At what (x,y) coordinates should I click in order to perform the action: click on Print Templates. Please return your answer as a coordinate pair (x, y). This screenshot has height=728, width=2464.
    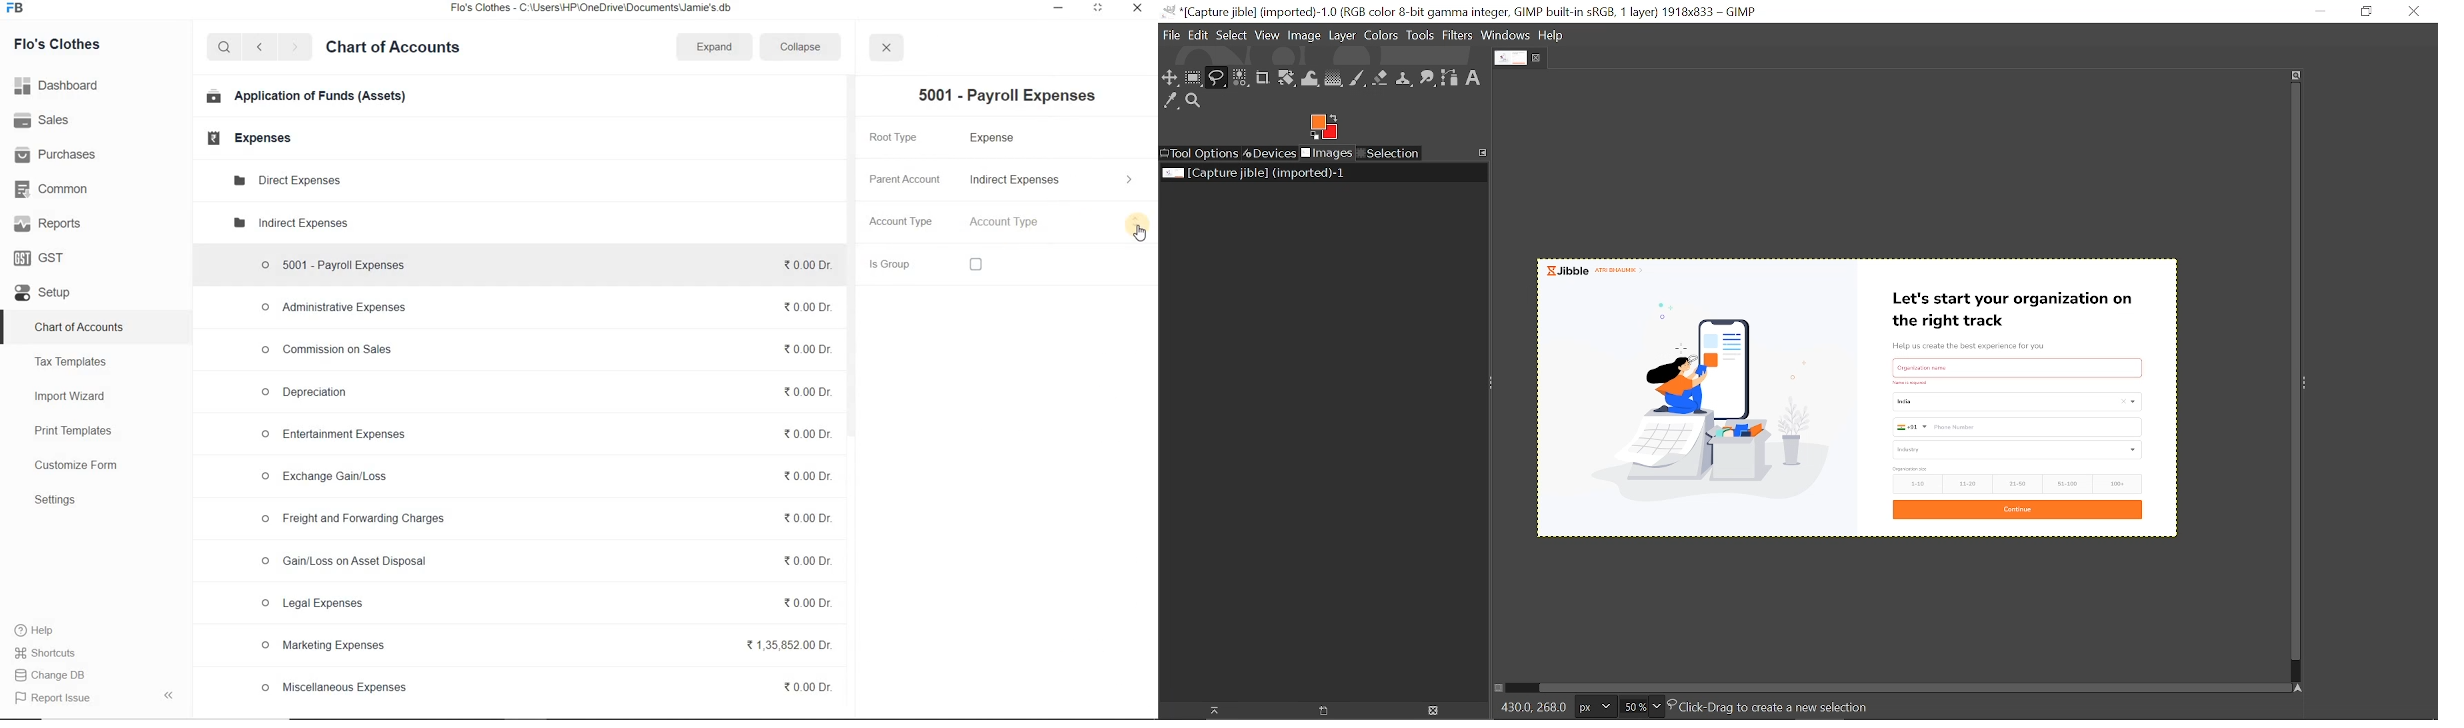
    Looking at the image, I should click on (73, 432).